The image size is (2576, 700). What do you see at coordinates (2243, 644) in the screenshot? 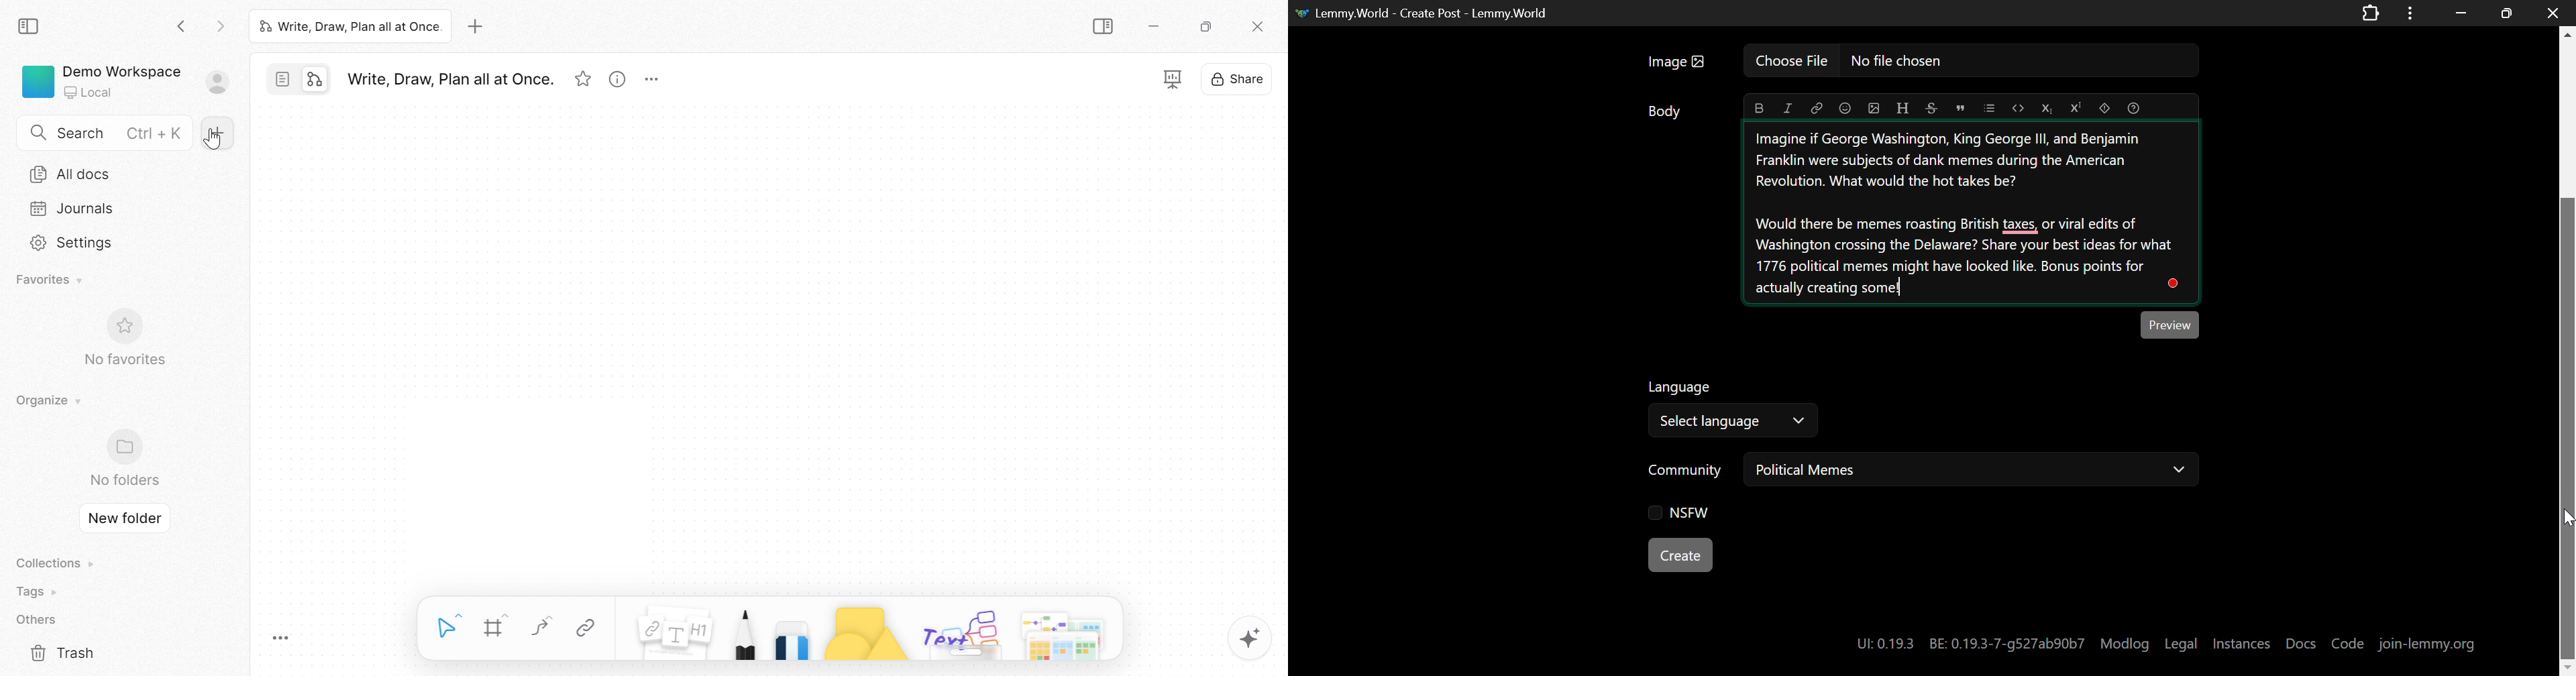
I see `Instances` at bounding box center [2243, 644].